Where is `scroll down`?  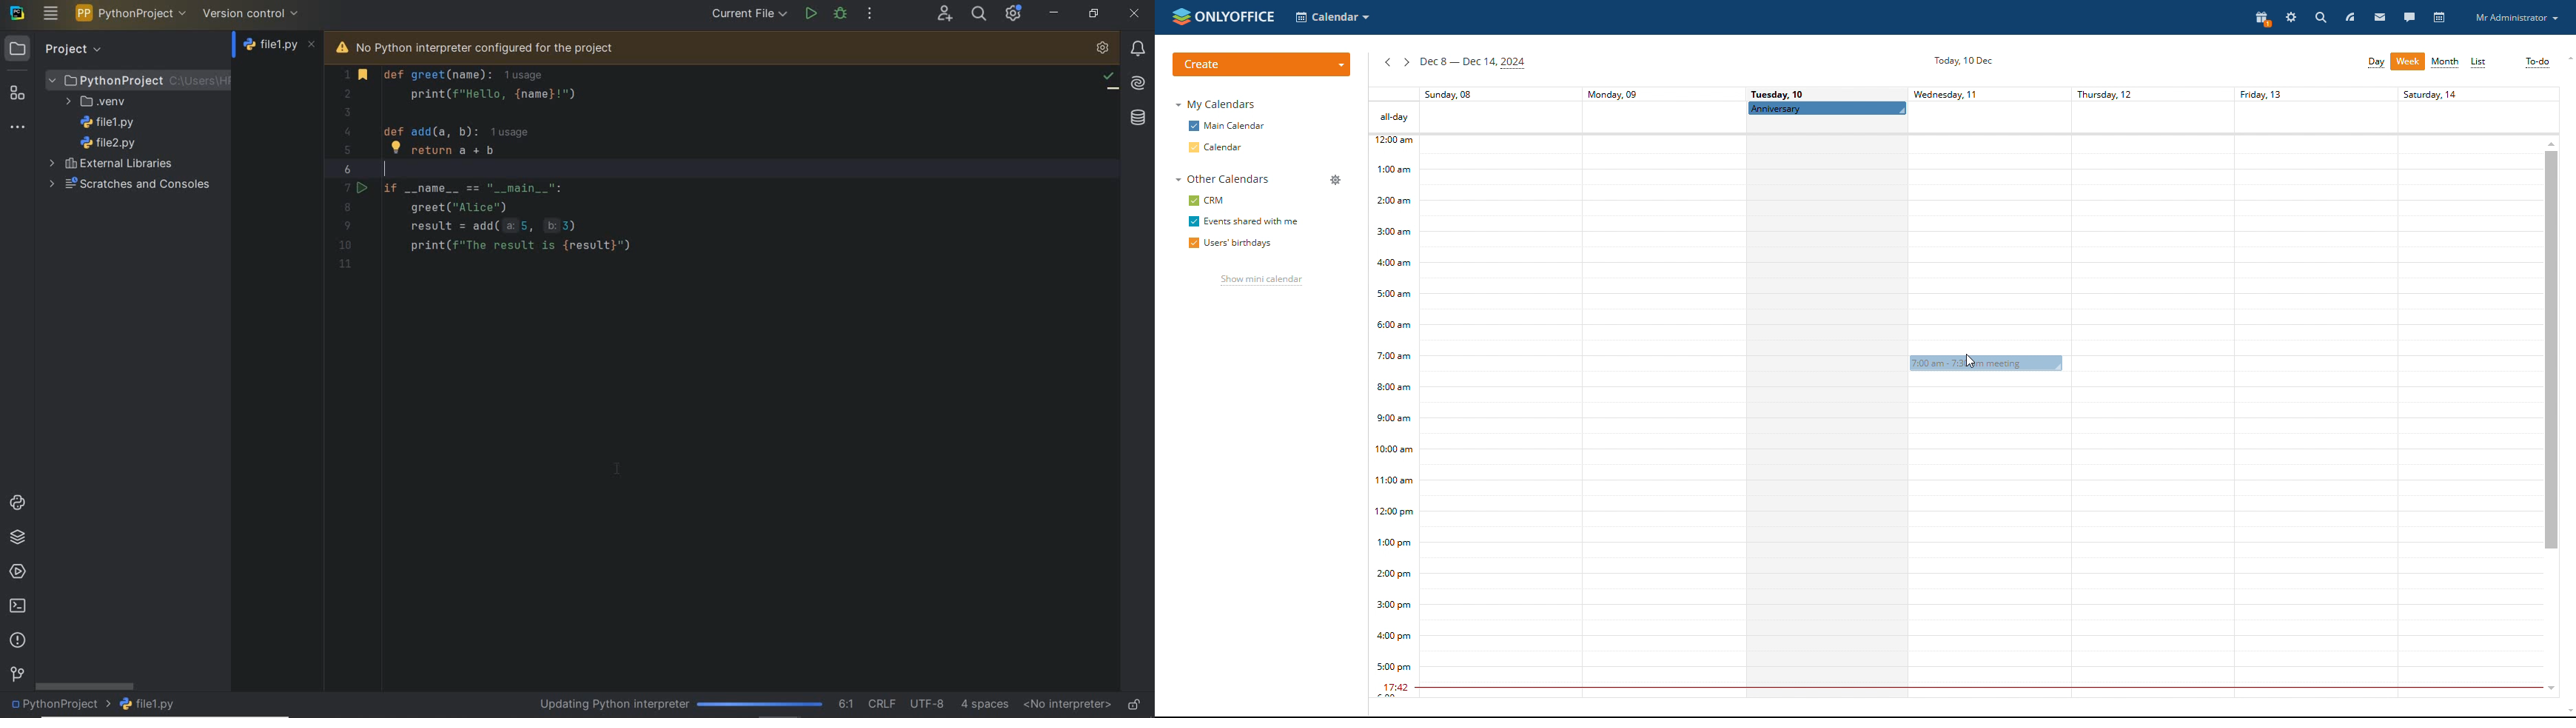
scroll down is located at coordinates (2547, 690).